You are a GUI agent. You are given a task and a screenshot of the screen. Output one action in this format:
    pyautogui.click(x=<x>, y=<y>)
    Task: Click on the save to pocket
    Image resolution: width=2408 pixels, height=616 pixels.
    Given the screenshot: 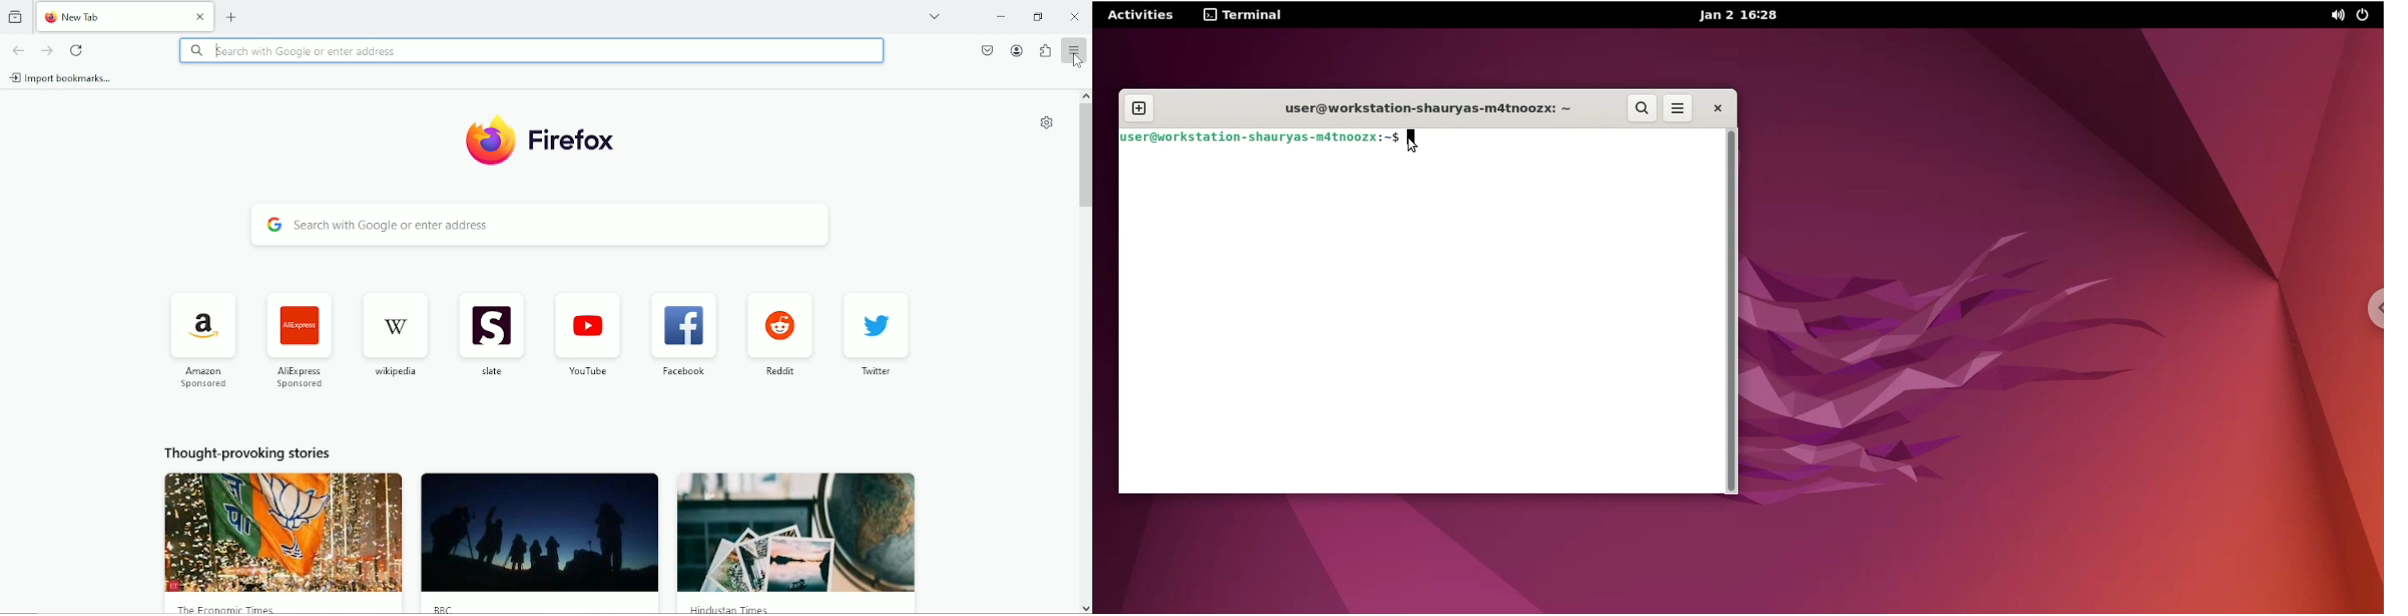 What is the action you would take?
    pyautogui.click(x=987, y=49)
    